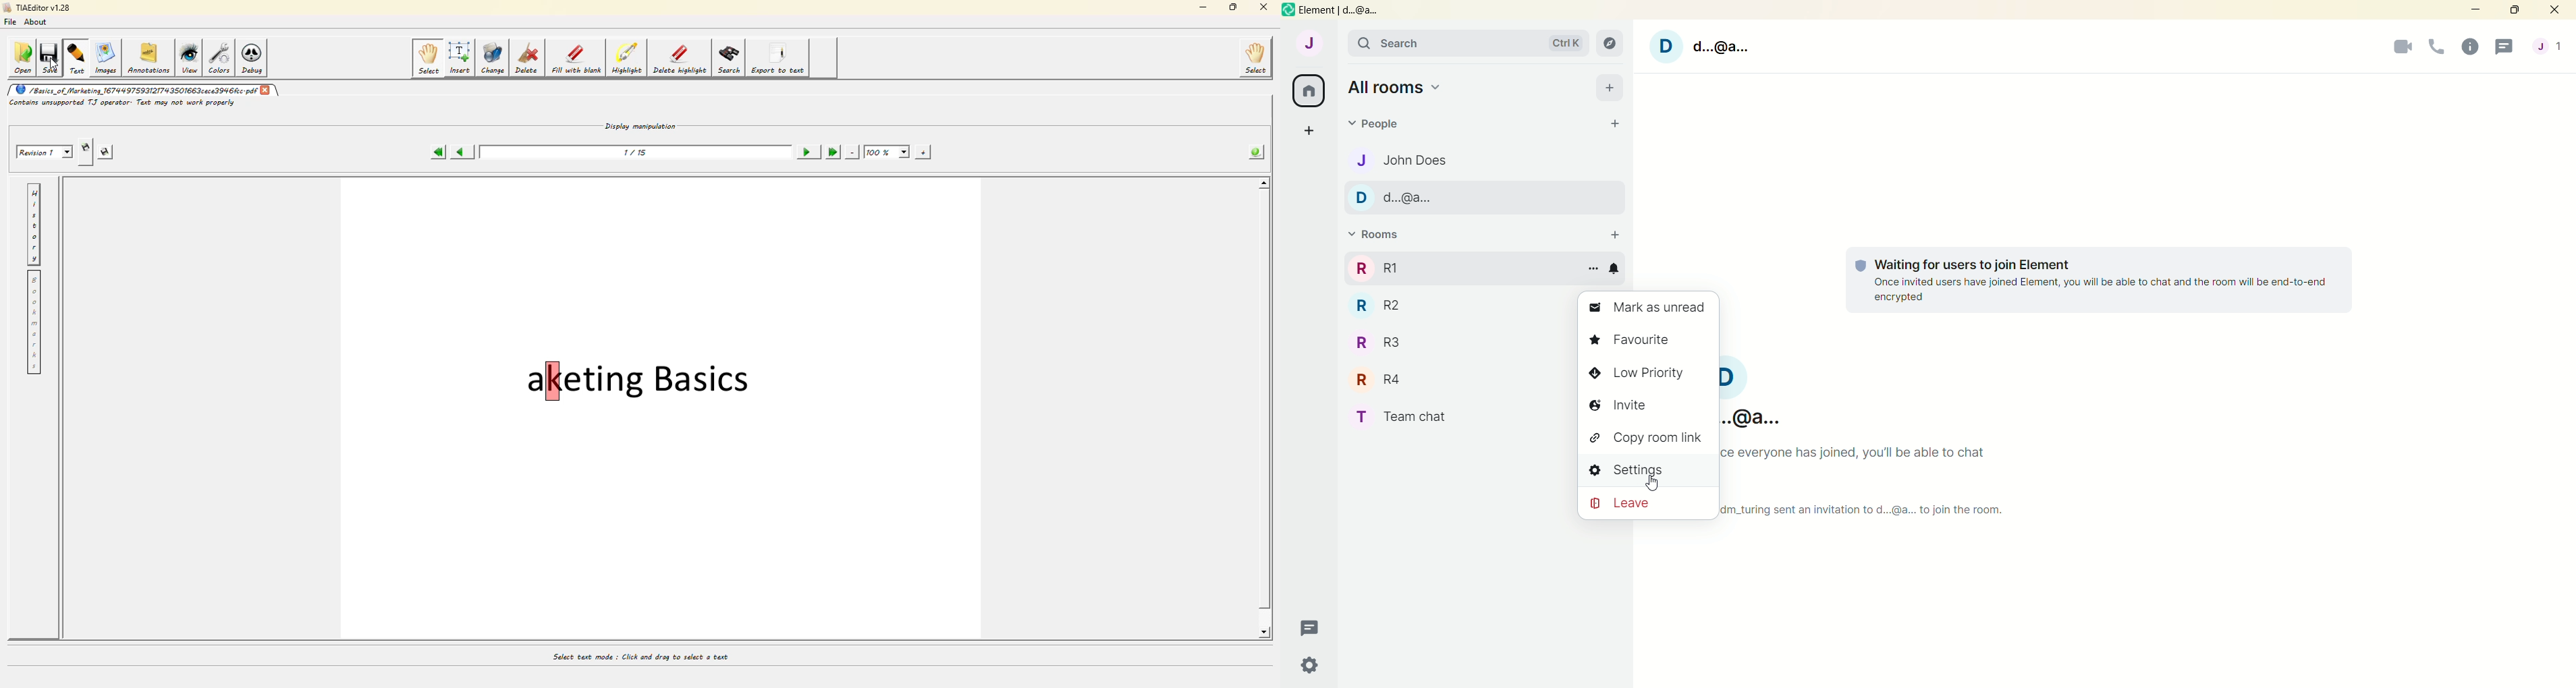 The image size is (2576, 700). I want to click on minimize, so click(2477, 11).